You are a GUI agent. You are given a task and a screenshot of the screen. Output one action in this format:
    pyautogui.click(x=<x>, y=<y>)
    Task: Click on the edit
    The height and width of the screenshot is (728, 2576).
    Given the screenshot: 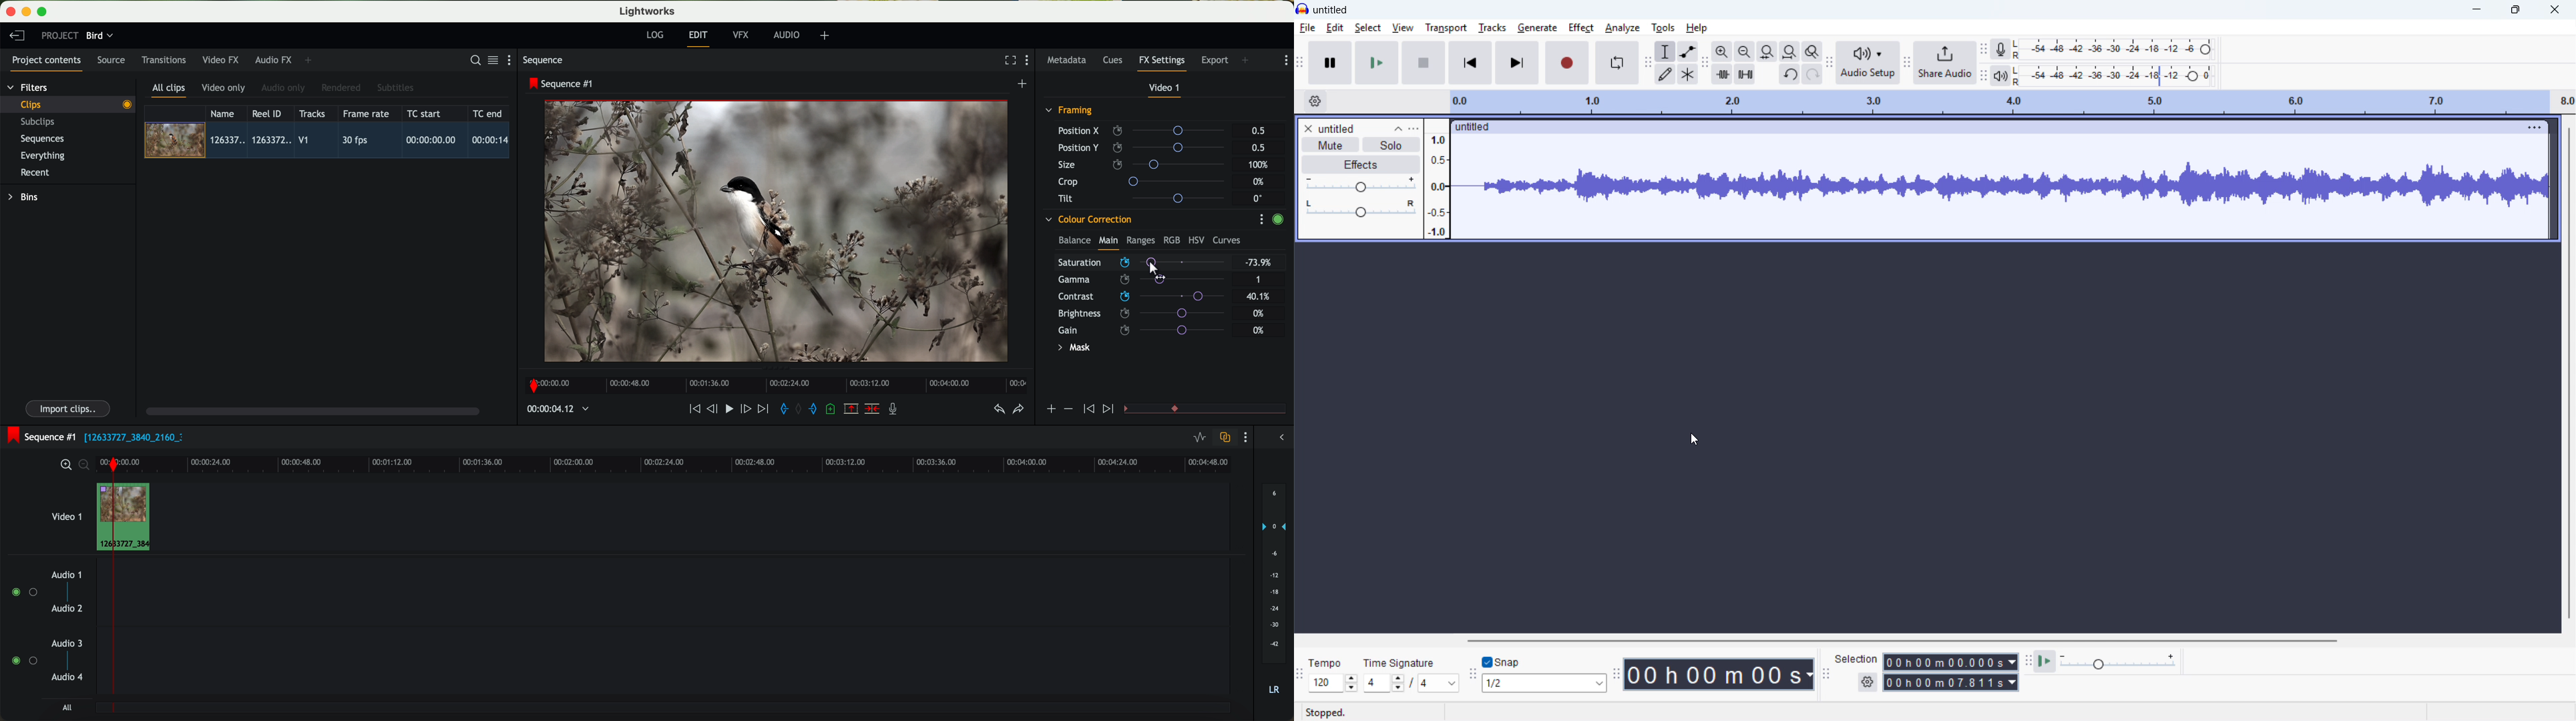 What is the action you would take?
    pyautogui.click(x=700, y=38)
    